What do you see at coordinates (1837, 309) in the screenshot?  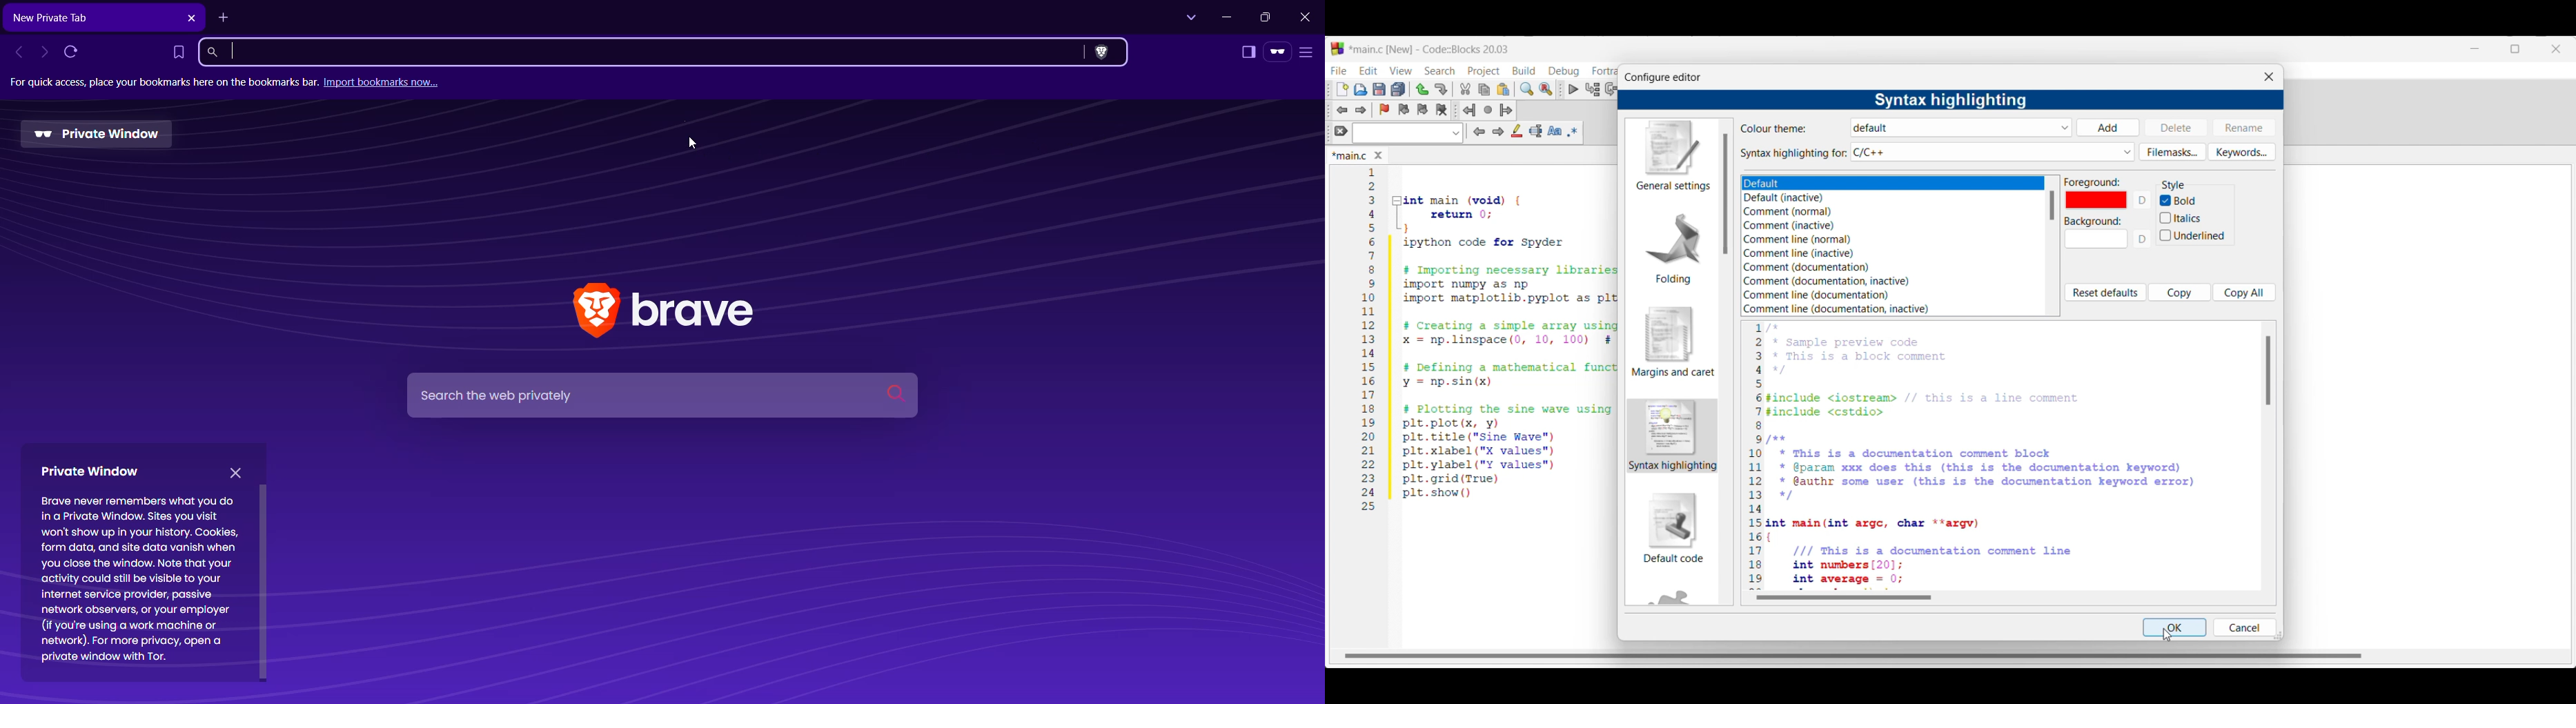 I see `Comment line (documentation, inactive` at bounding box center [1837, 309].